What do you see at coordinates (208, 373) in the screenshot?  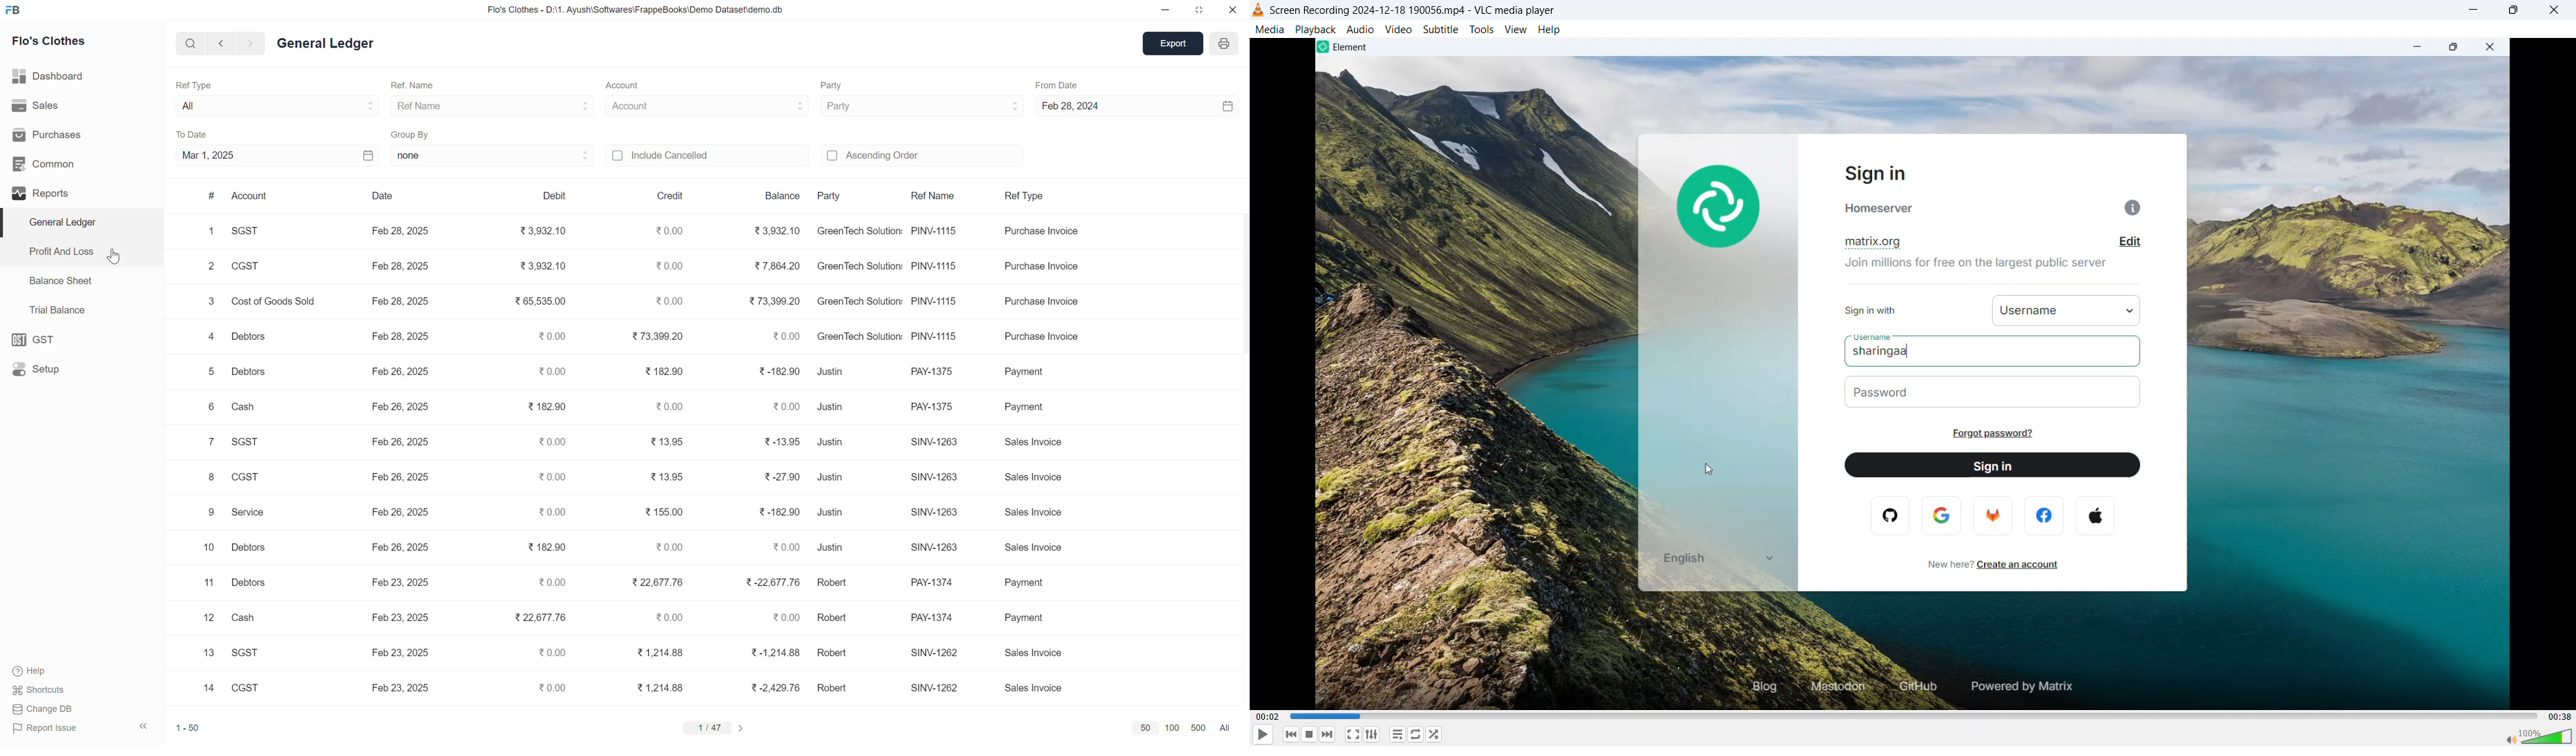 I see `5` at bounding box center [208, 373].